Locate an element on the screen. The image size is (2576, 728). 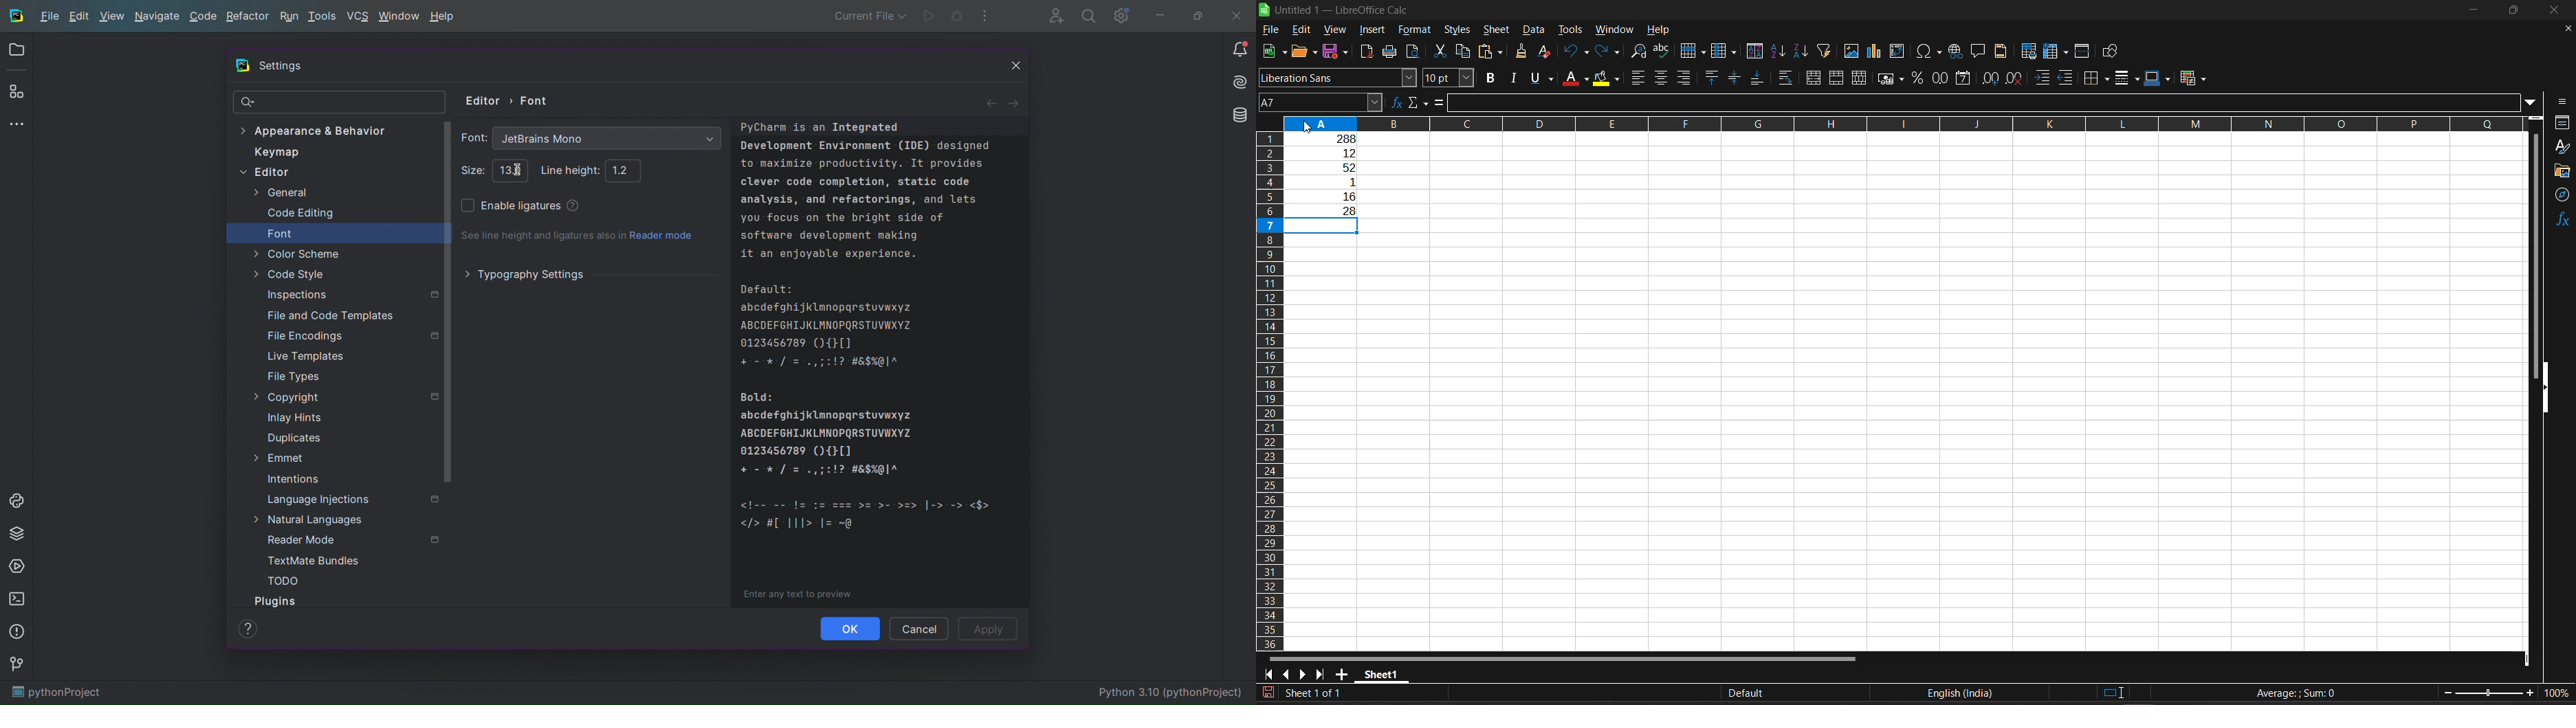
click to save is located at coordinates (1271, 692).